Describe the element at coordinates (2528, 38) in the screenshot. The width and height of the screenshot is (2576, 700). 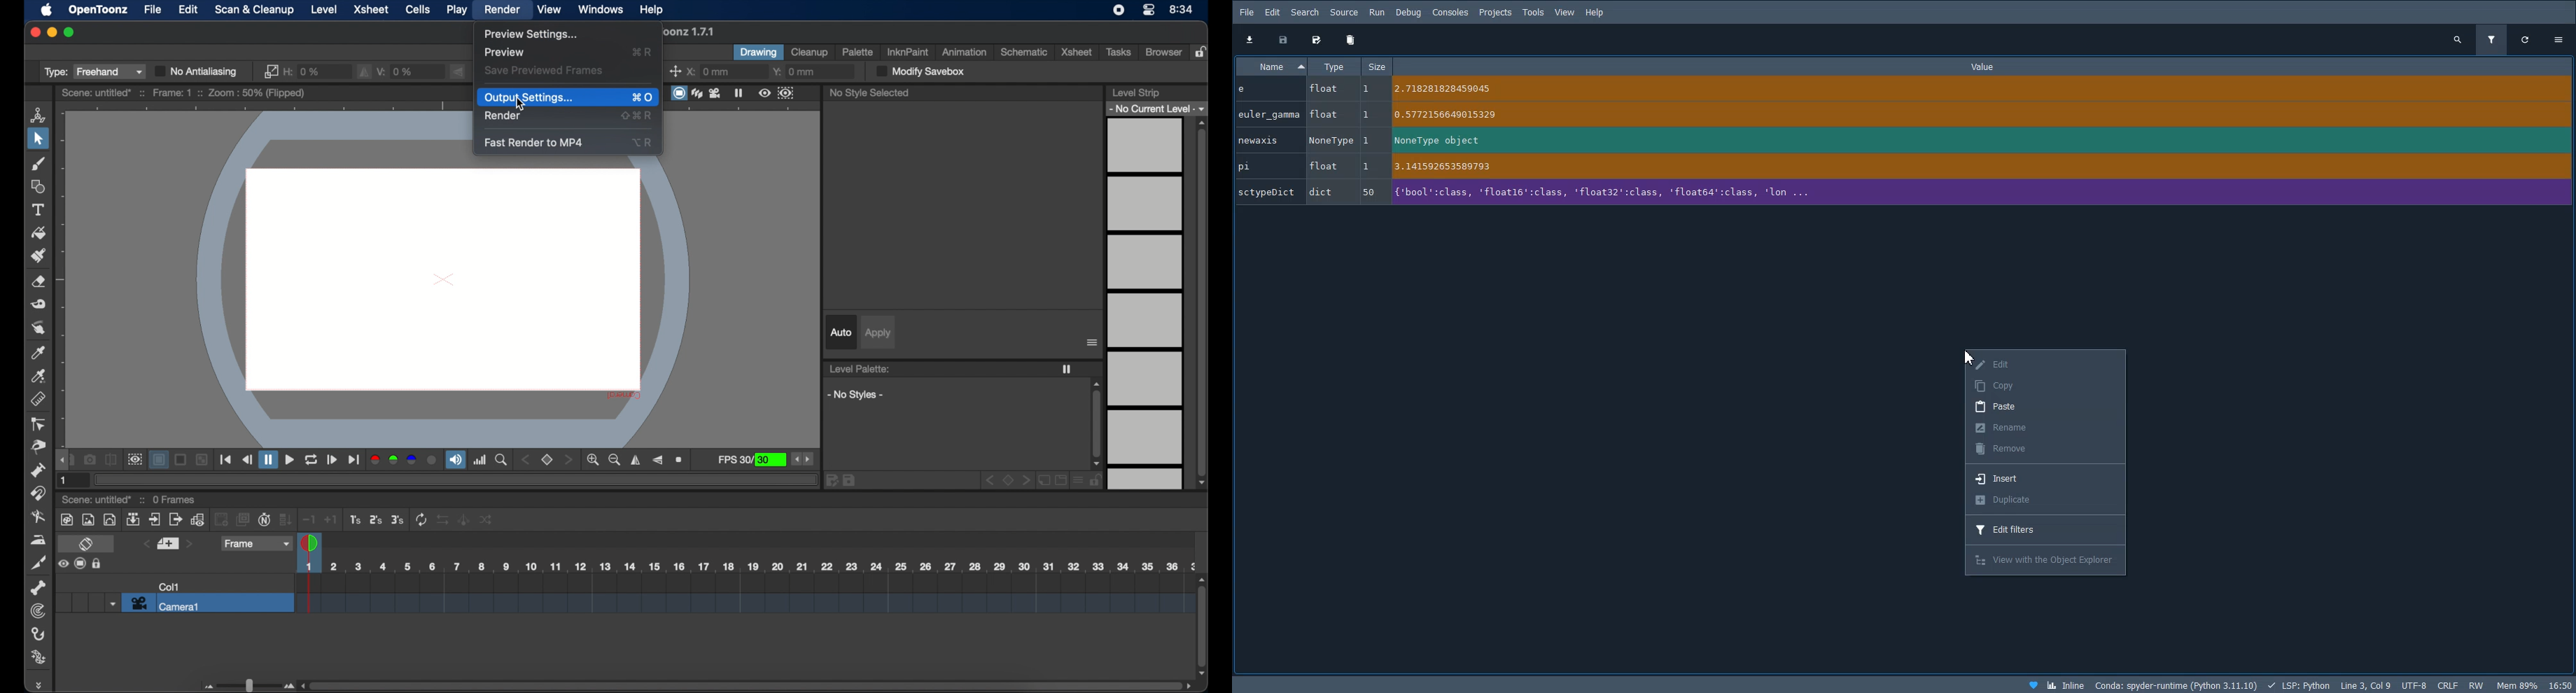
I see `Refresh` at that location.